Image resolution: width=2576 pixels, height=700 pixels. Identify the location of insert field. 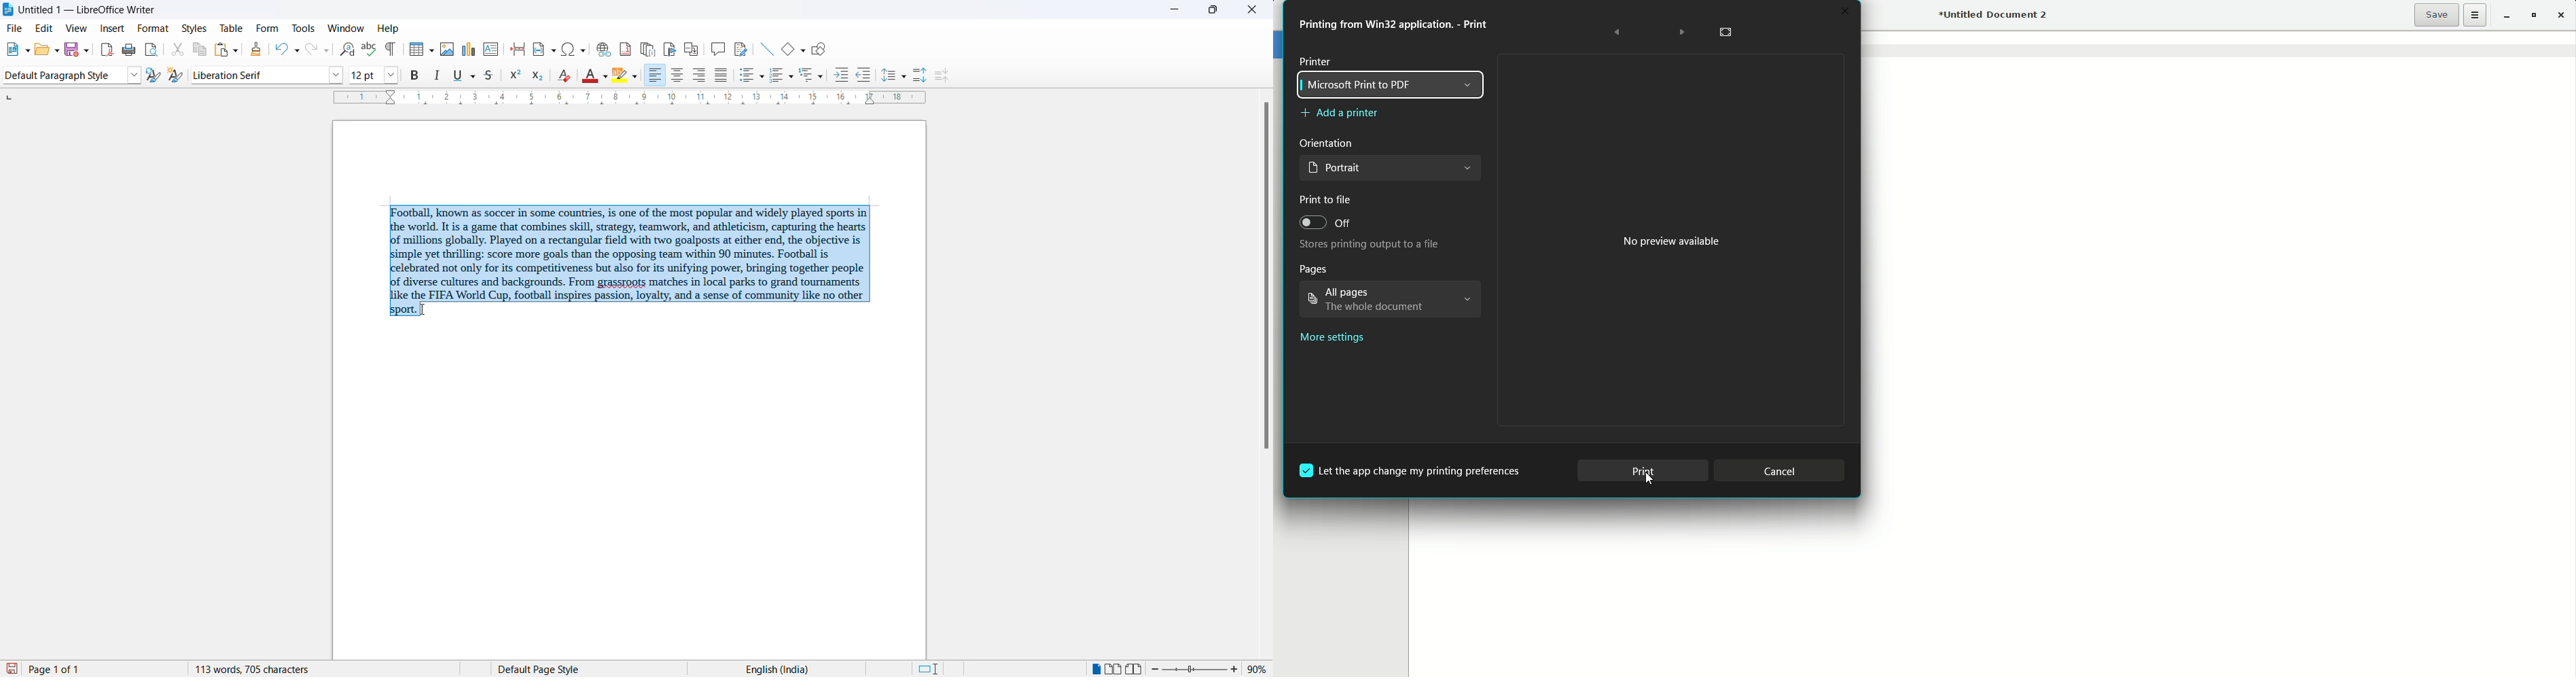
(543, 50).